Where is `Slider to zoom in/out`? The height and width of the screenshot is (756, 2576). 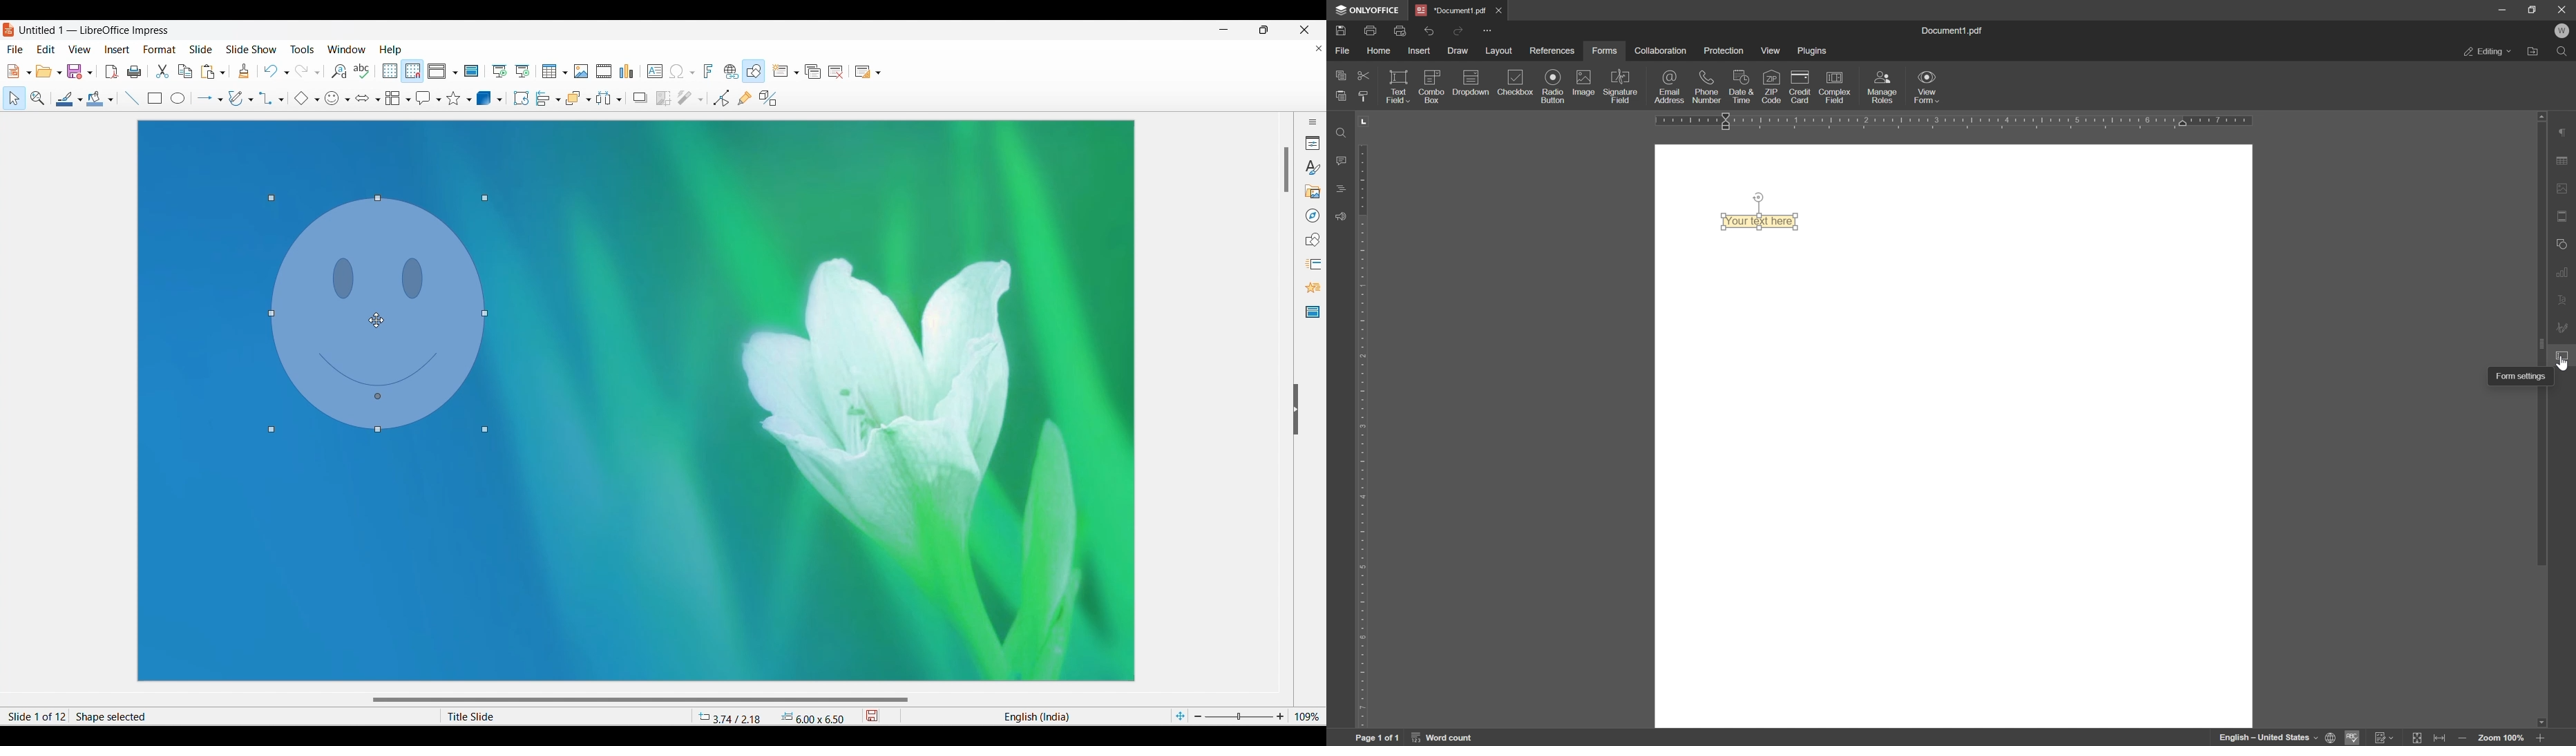 Slider to zoom in/out is located at coordinates (1239, 716).